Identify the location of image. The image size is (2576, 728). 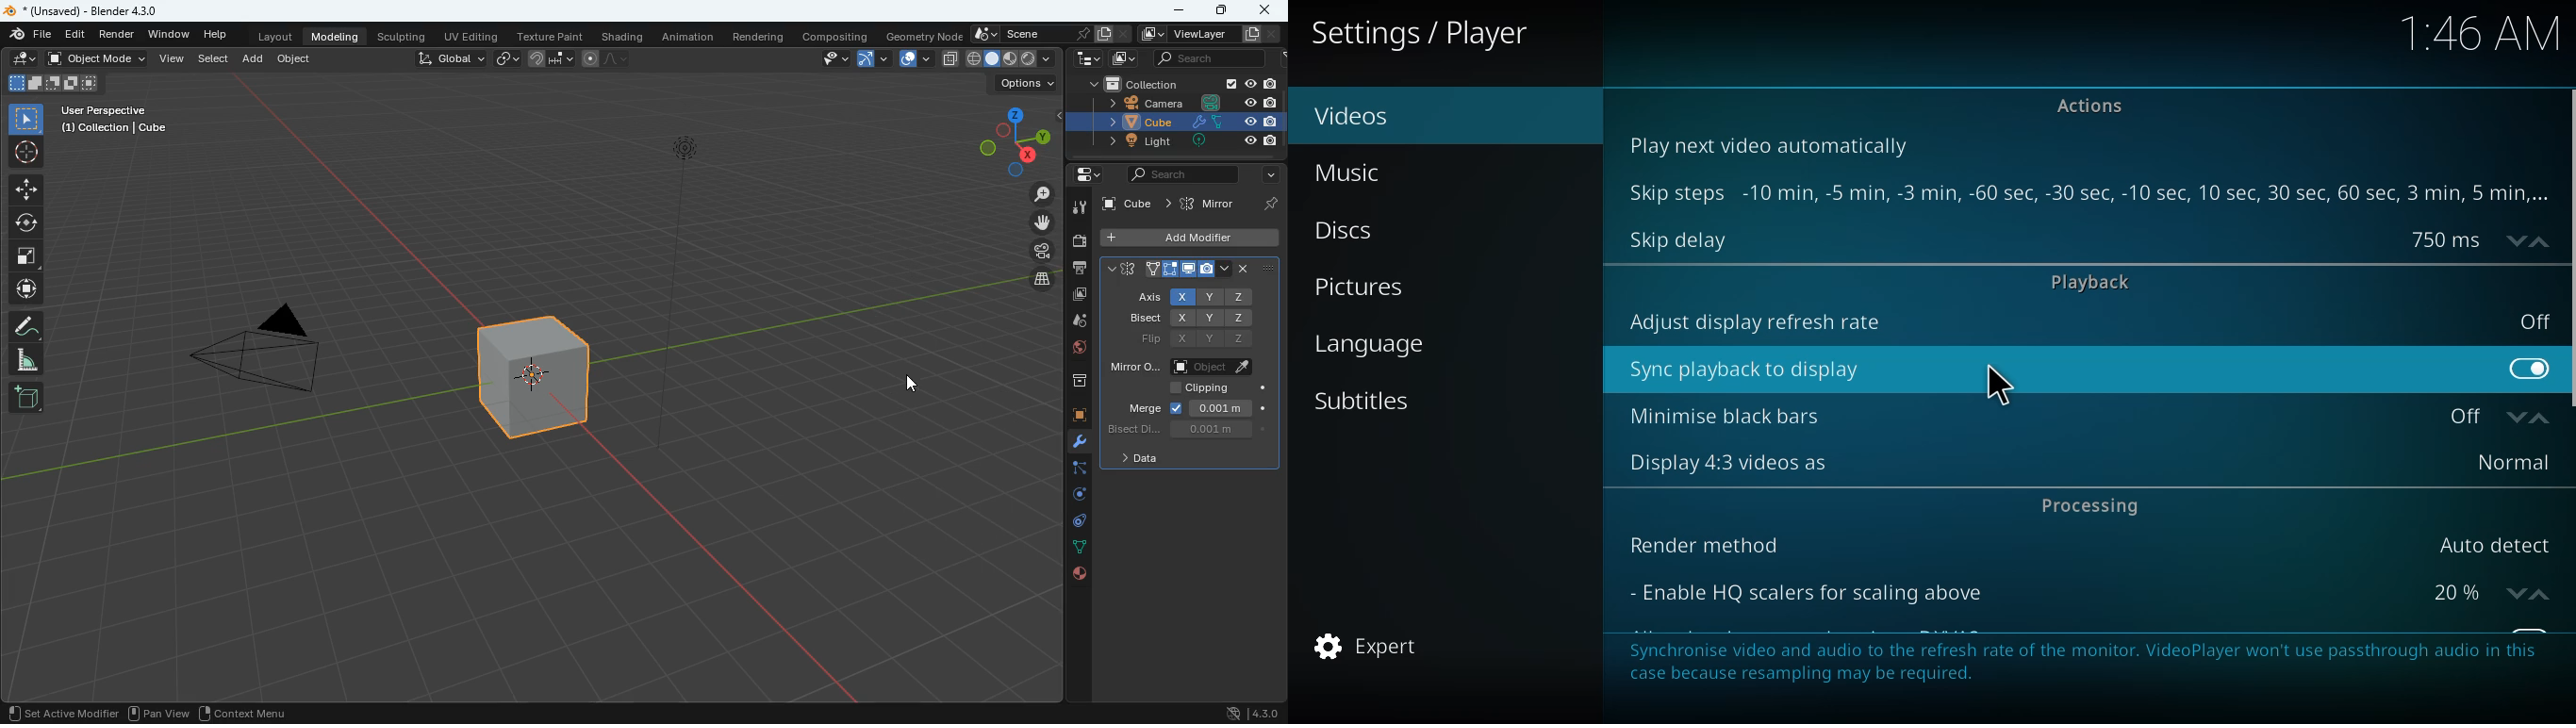
(1079, 296).